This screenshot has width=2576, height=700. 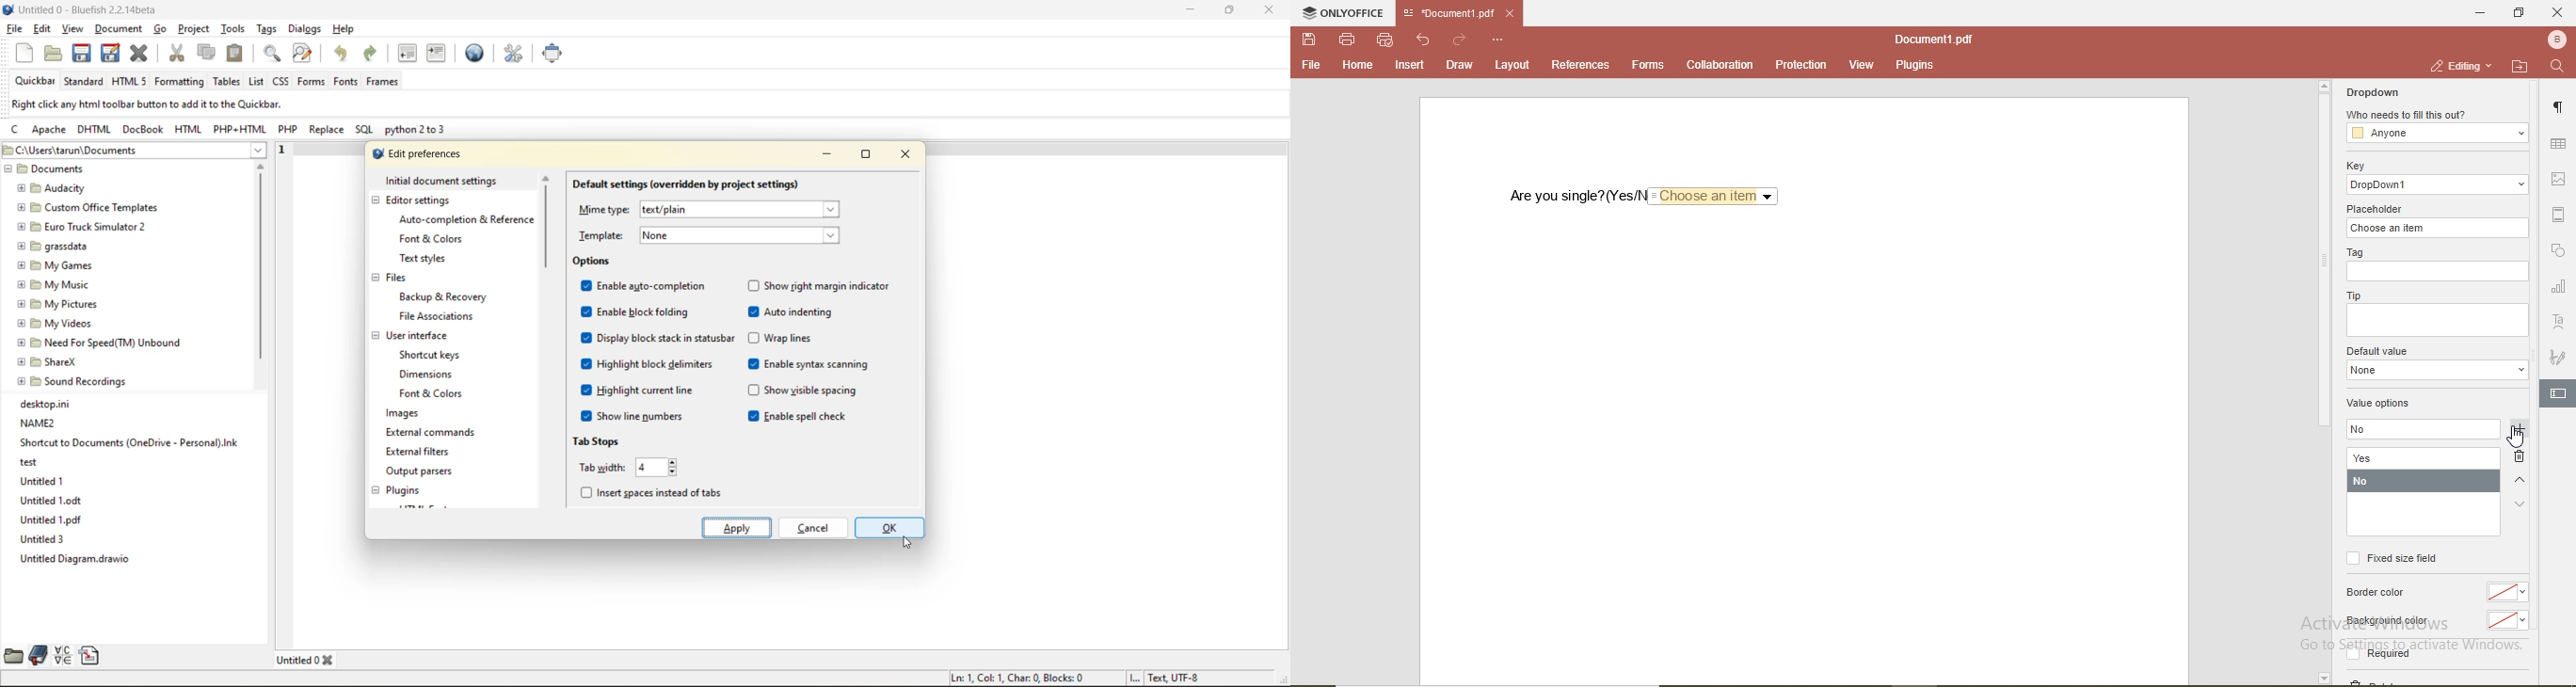 What do you see at coordinates (910, 544) in the screenshot?
I see `cursor` at bounding box center [910, 544].